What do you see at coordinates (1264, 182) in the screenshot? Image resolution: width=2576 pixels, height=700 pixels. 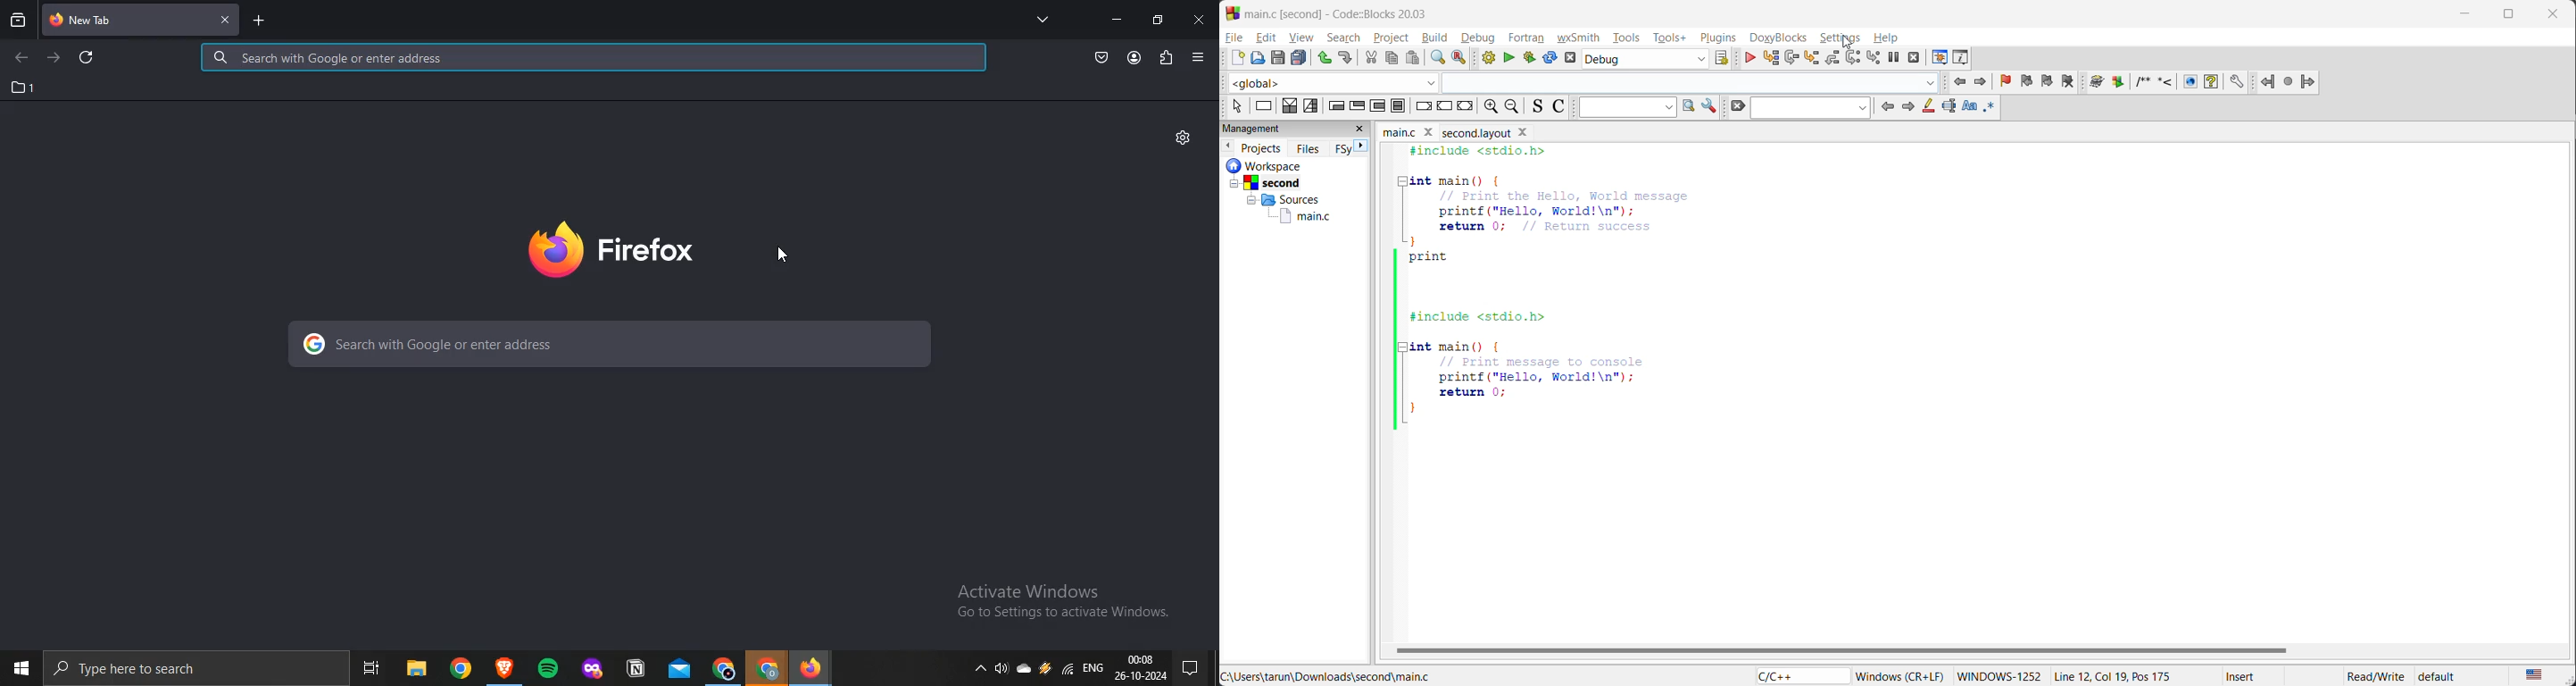 I see `` at bounding box center [1264, 182].